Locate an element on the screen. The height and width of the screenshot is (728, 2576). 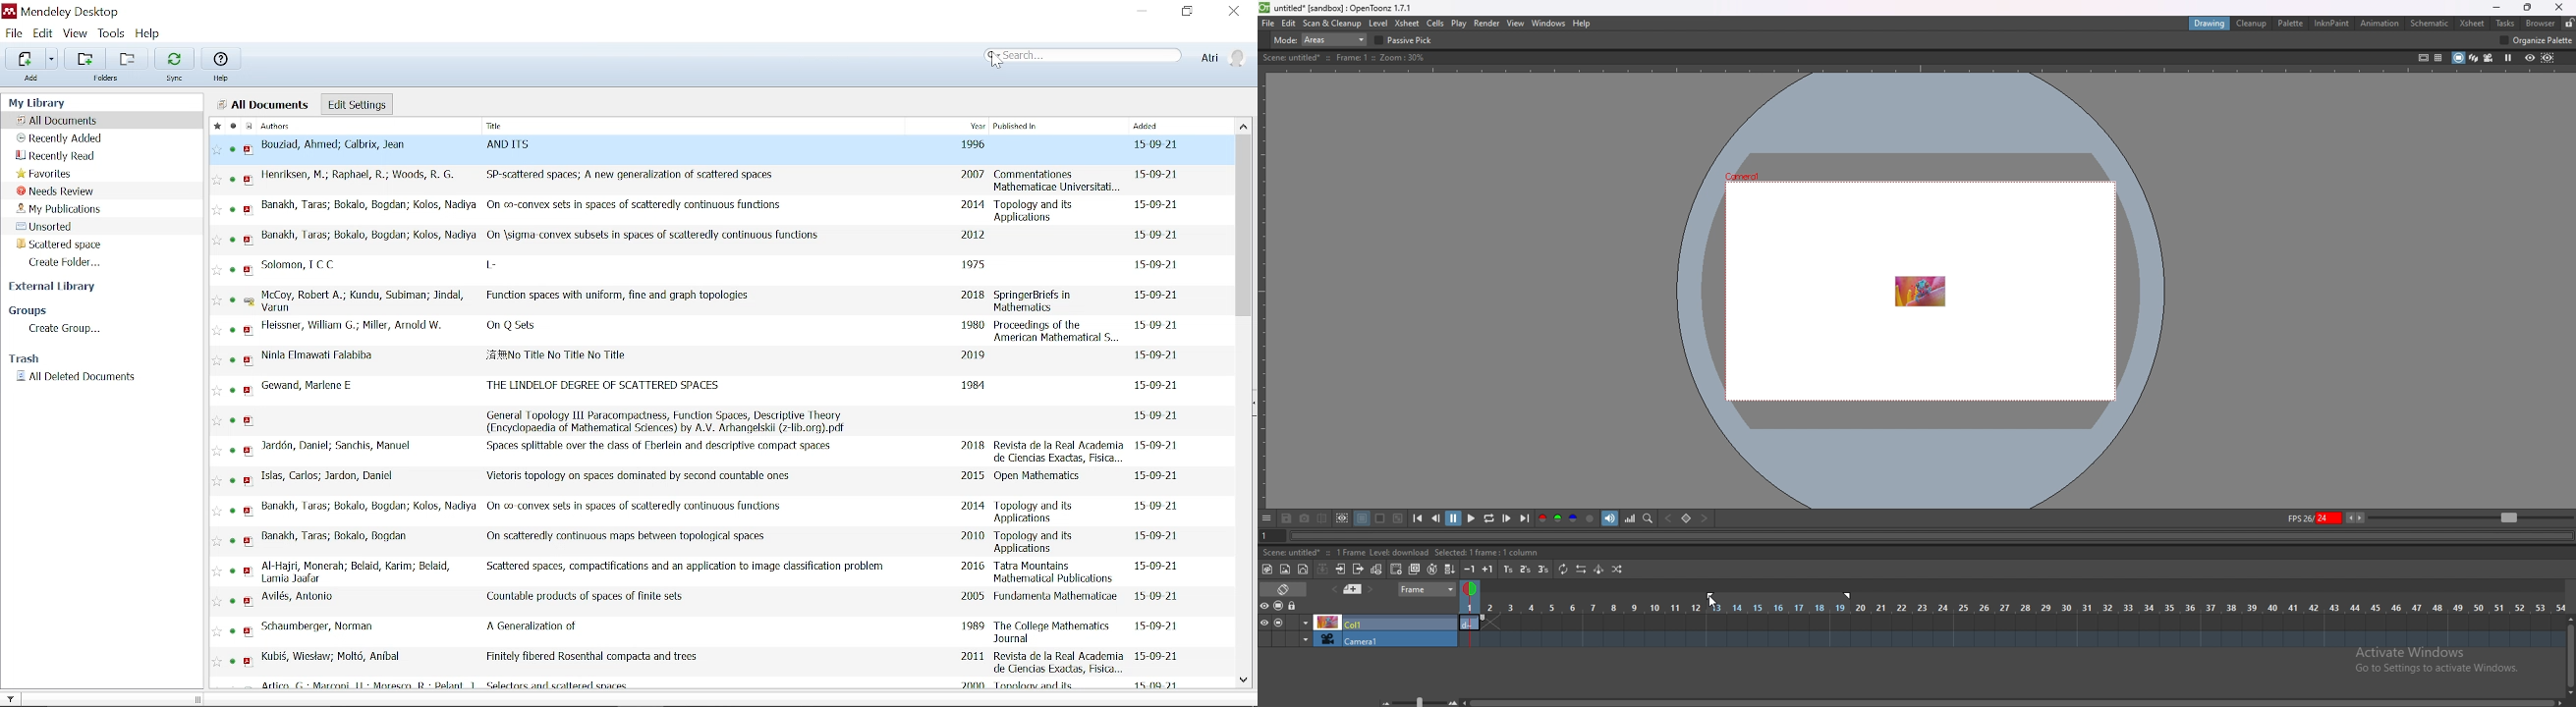
Recently read is located at coordinates (70, 156).